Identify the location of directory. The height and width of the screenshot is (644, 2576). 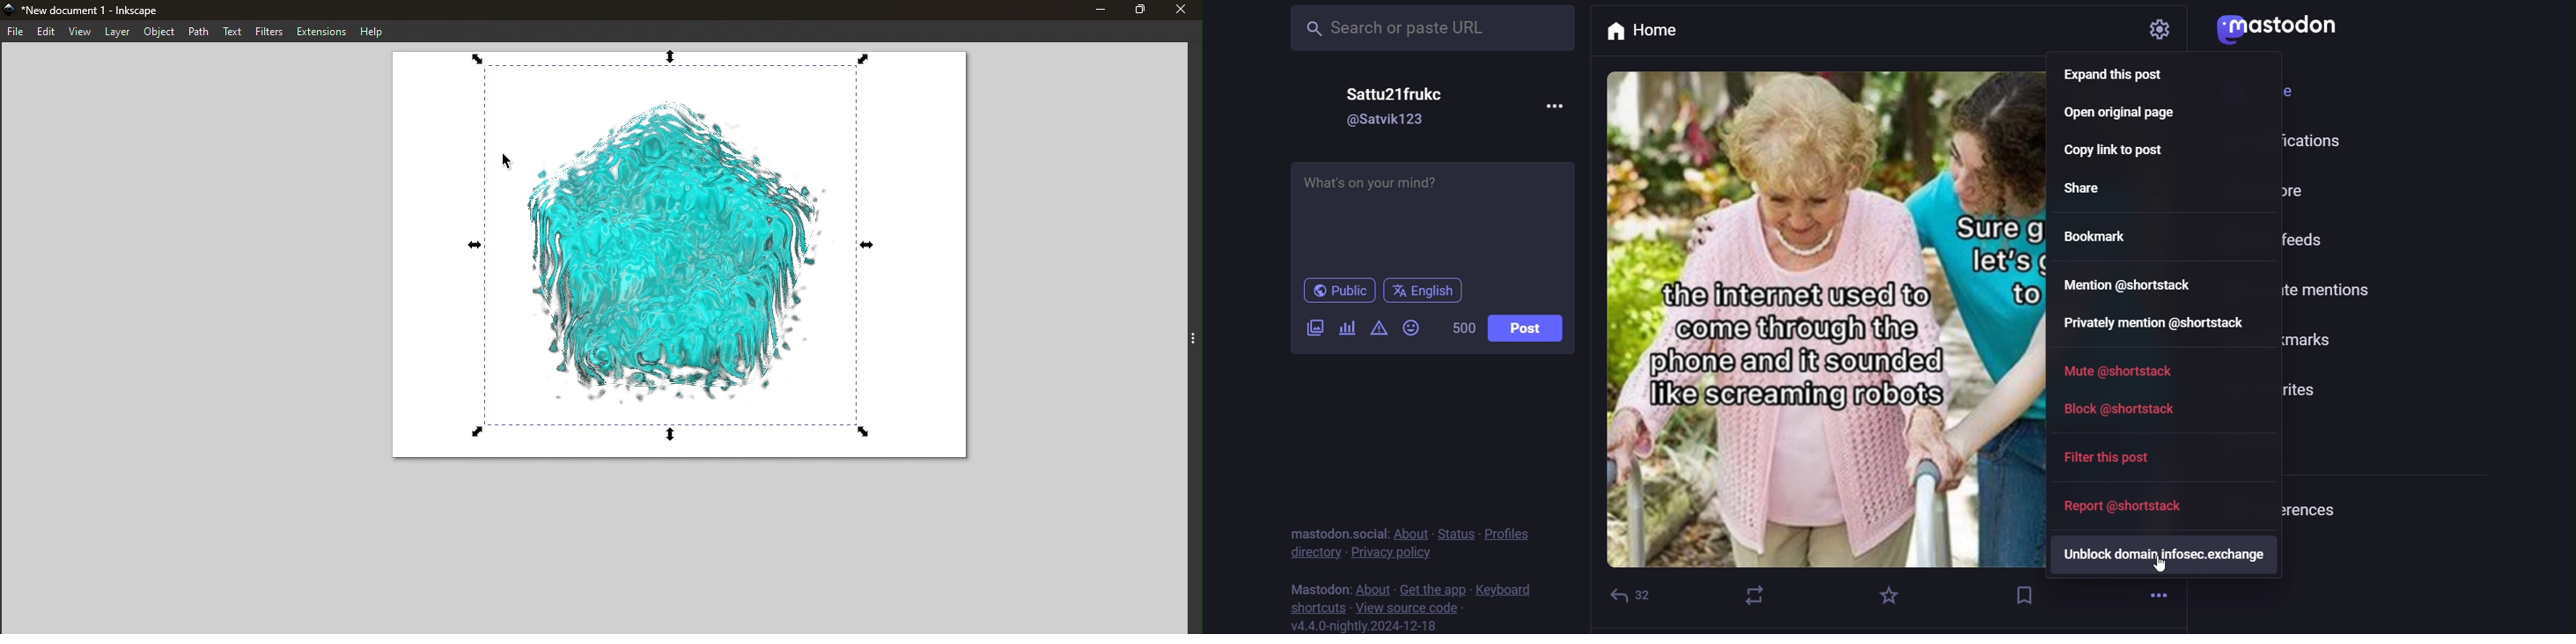
(1308, 551).